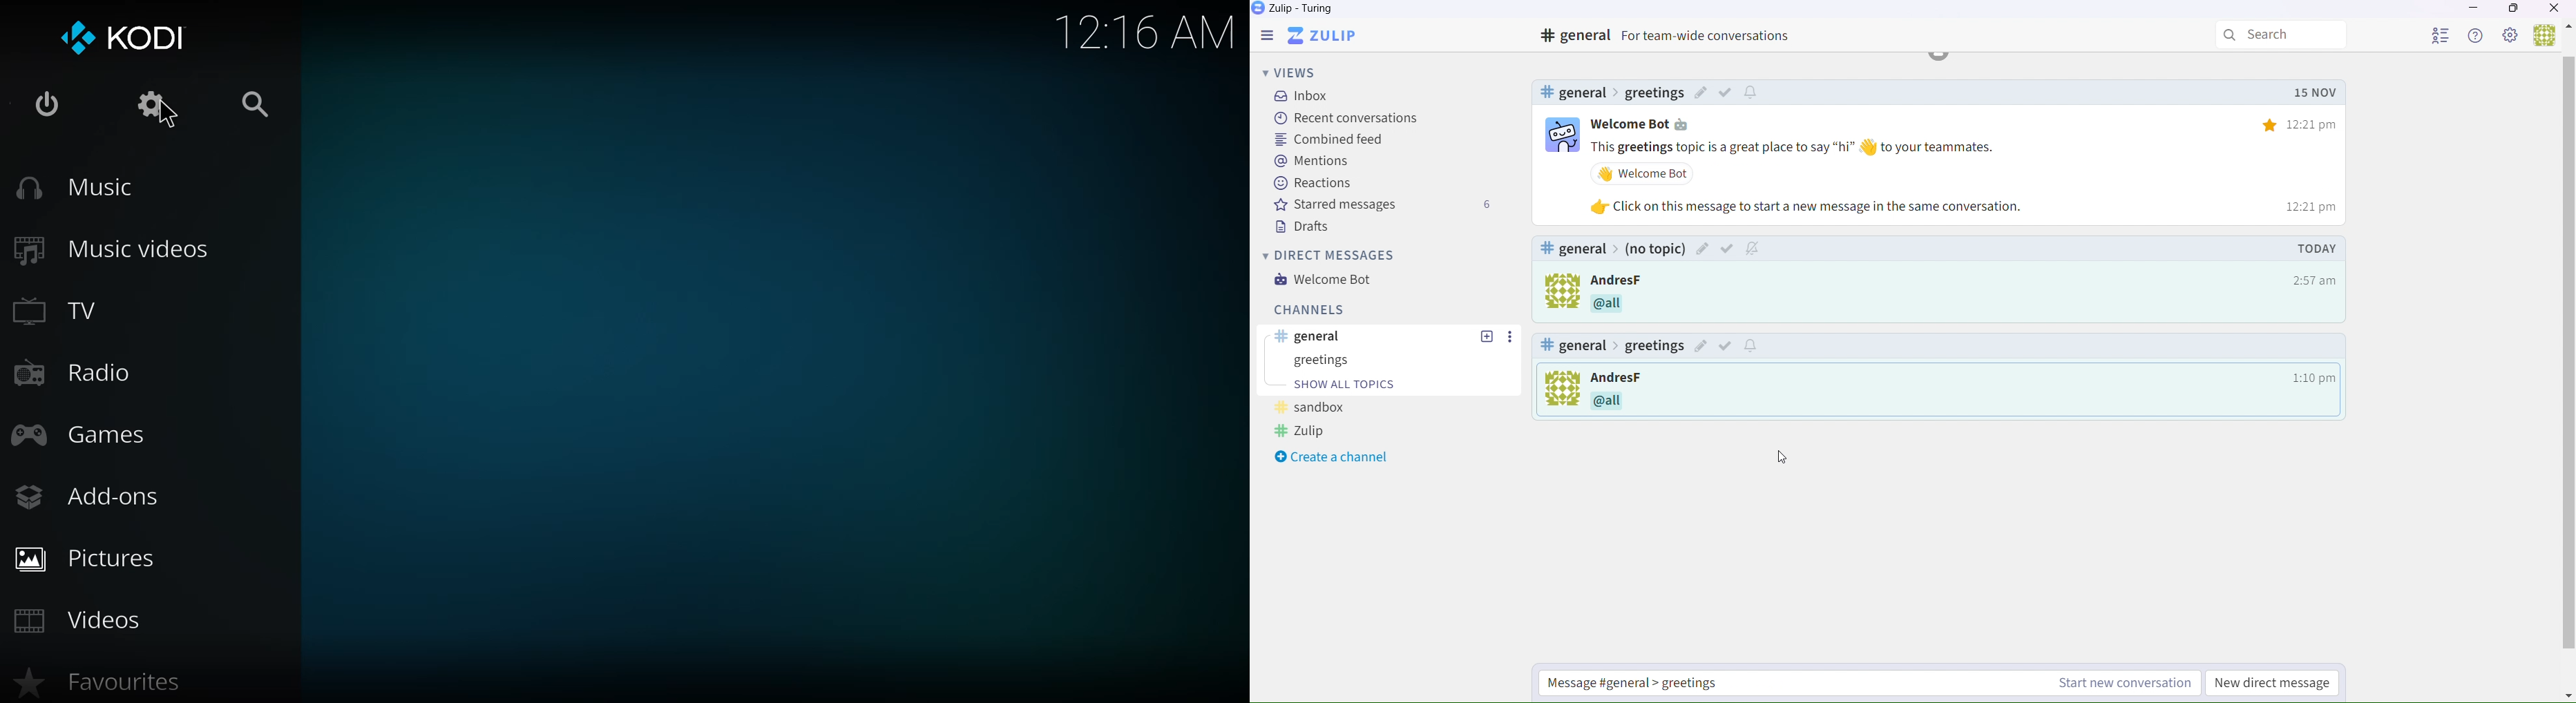 The width and height of the screenshot is (2576, 728). Describe the element at coordinates (153, 36) in the screenshot. I see `kodi` at that location.